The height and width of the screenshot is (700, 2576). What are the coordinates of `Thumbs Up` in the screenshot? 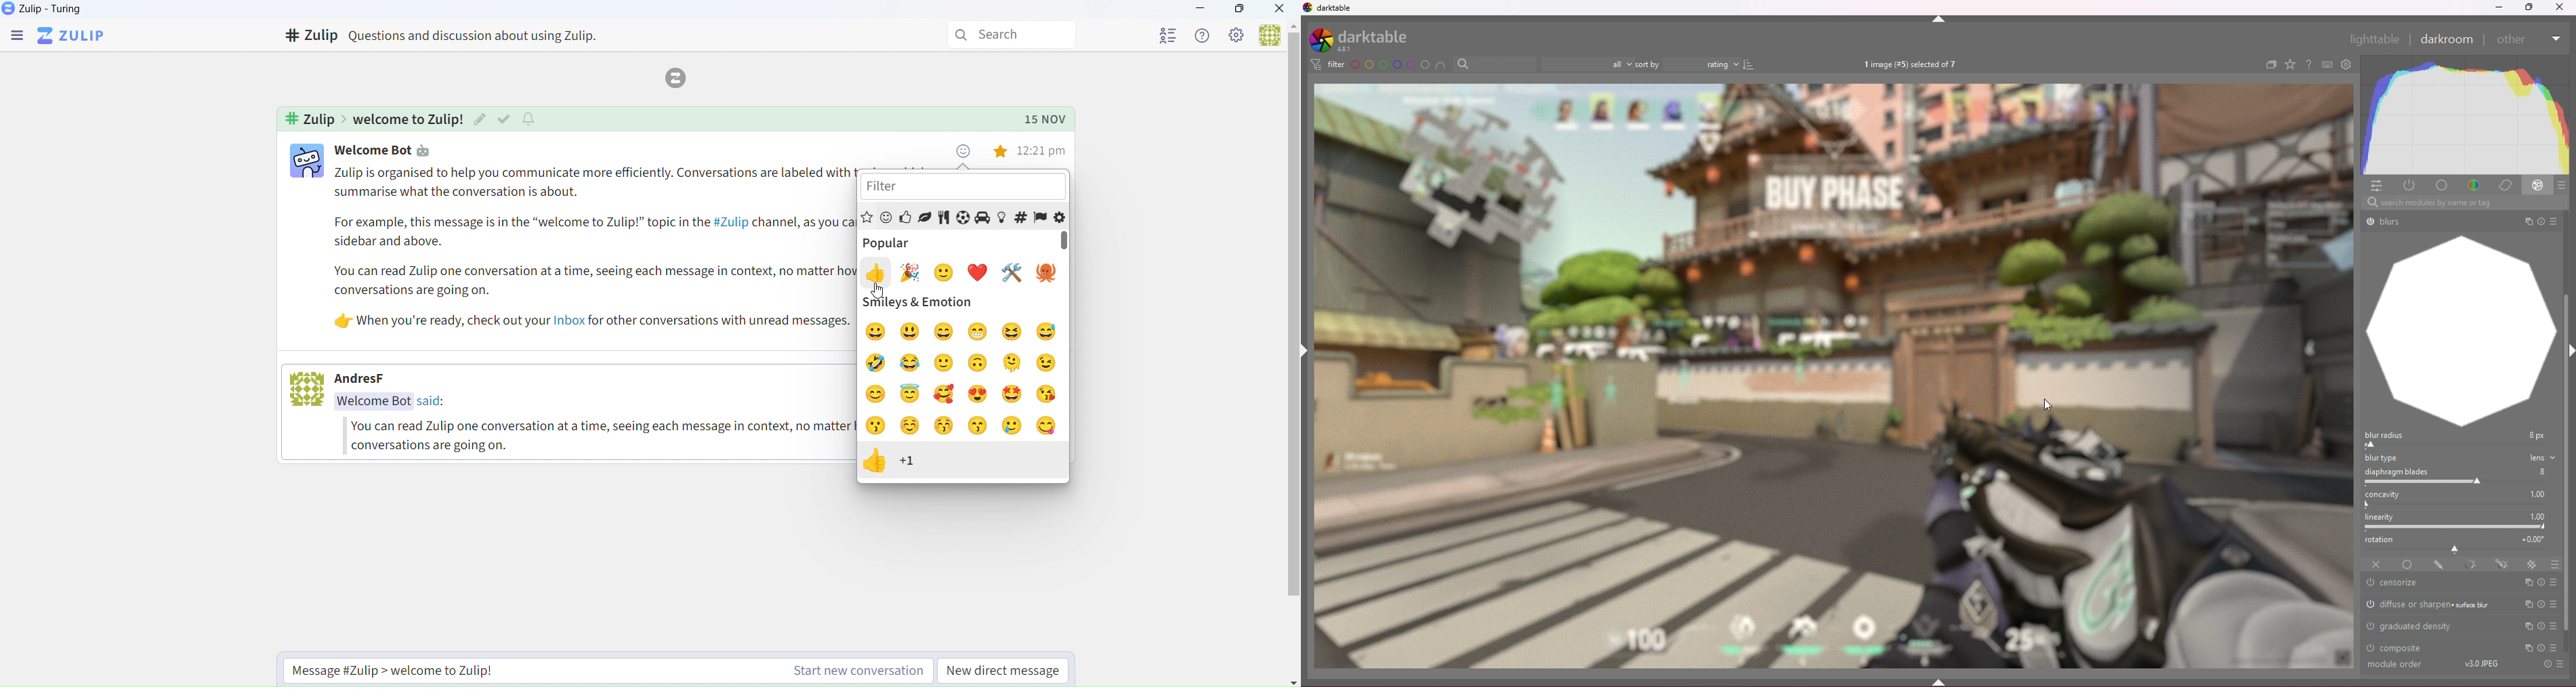 It's located at (892, 463).